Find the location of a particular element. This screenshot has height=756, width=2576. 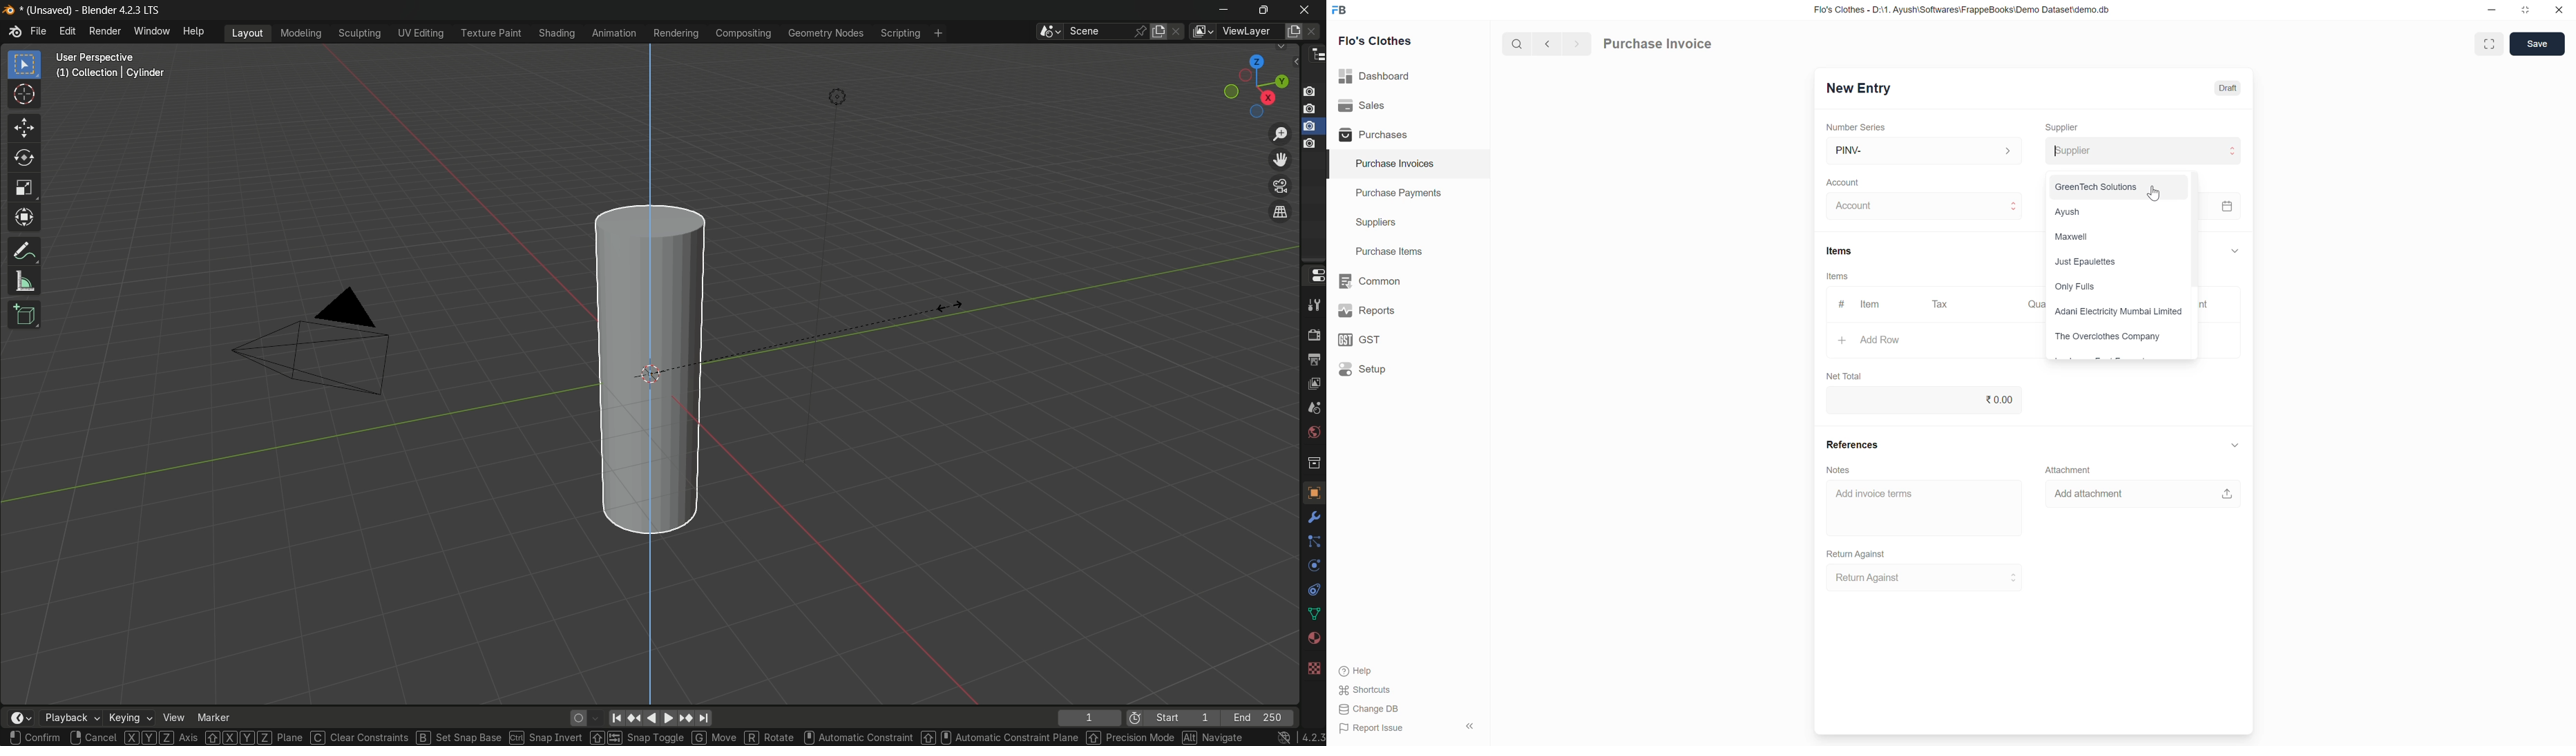

Ayush is located at coordinates (2119, 213).